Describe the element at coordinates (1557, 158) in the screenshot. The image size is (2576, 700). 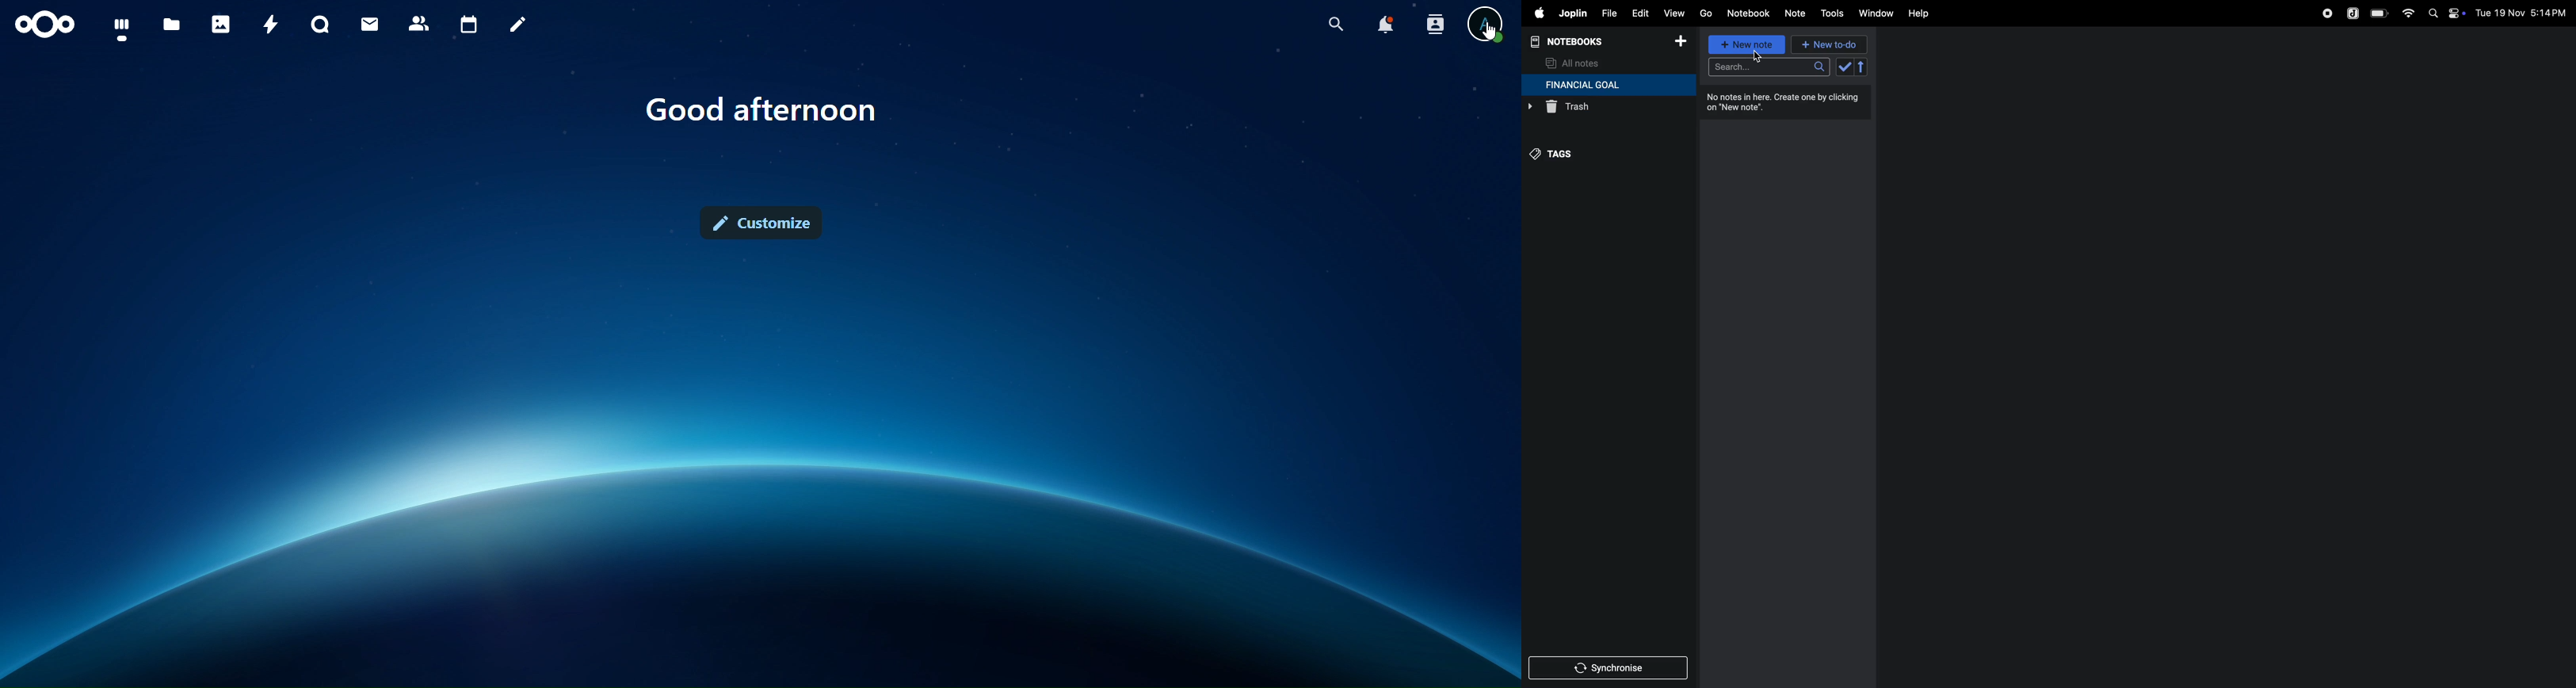
I see `tags` at that location.